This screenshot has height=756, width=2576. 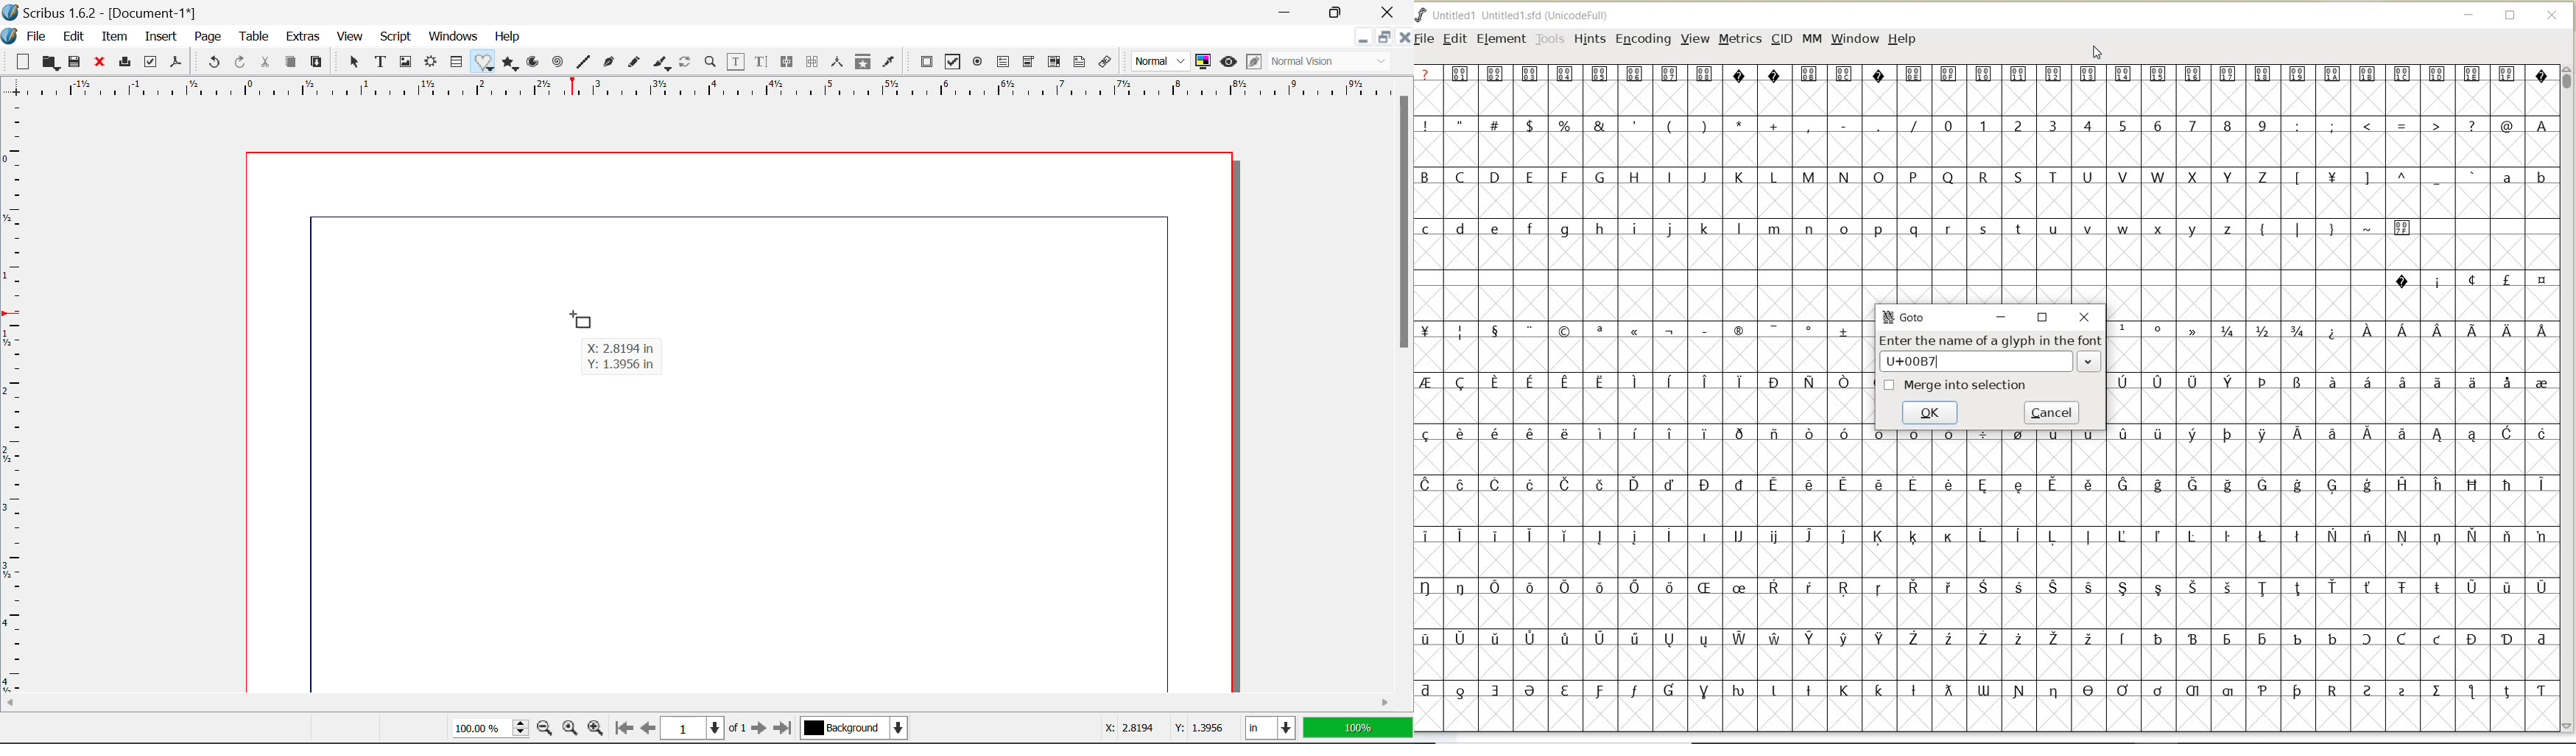 What do you see at coordinates (1030, 63) in the screenshot?
I see `Pdf Combobox` at bounding box center [1030, 63].